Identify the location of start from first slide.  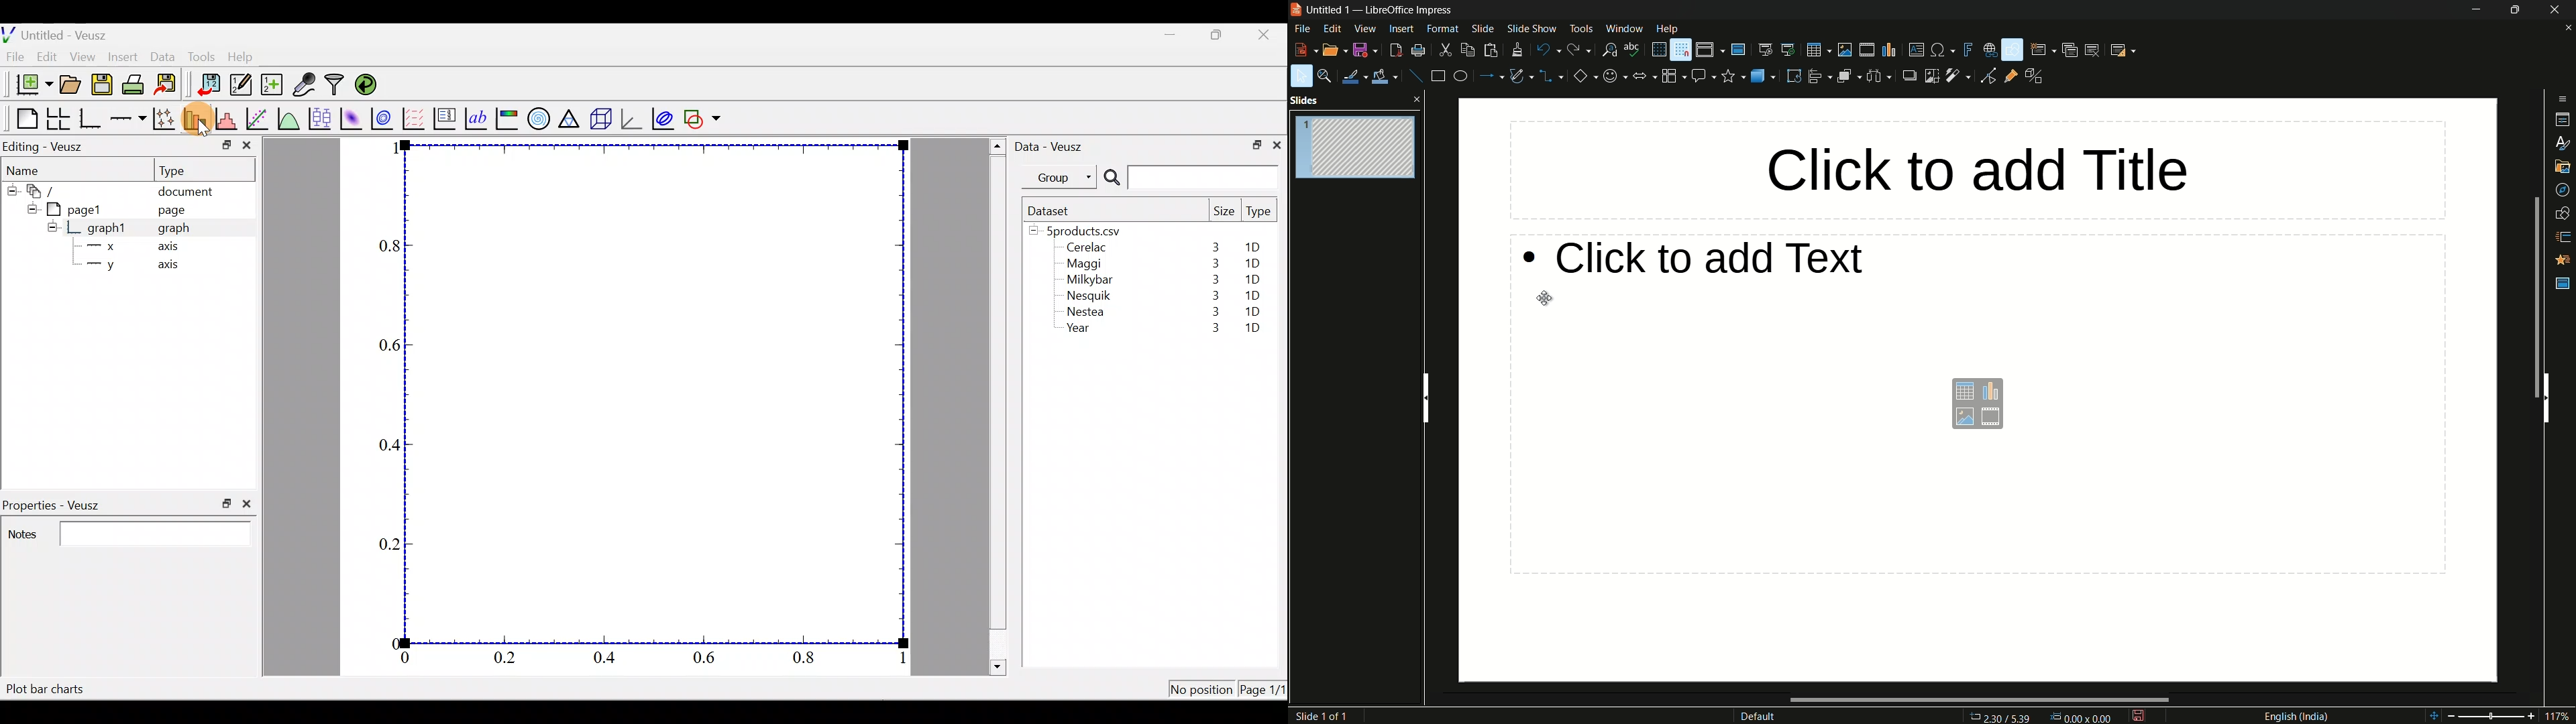
(1764, 50).